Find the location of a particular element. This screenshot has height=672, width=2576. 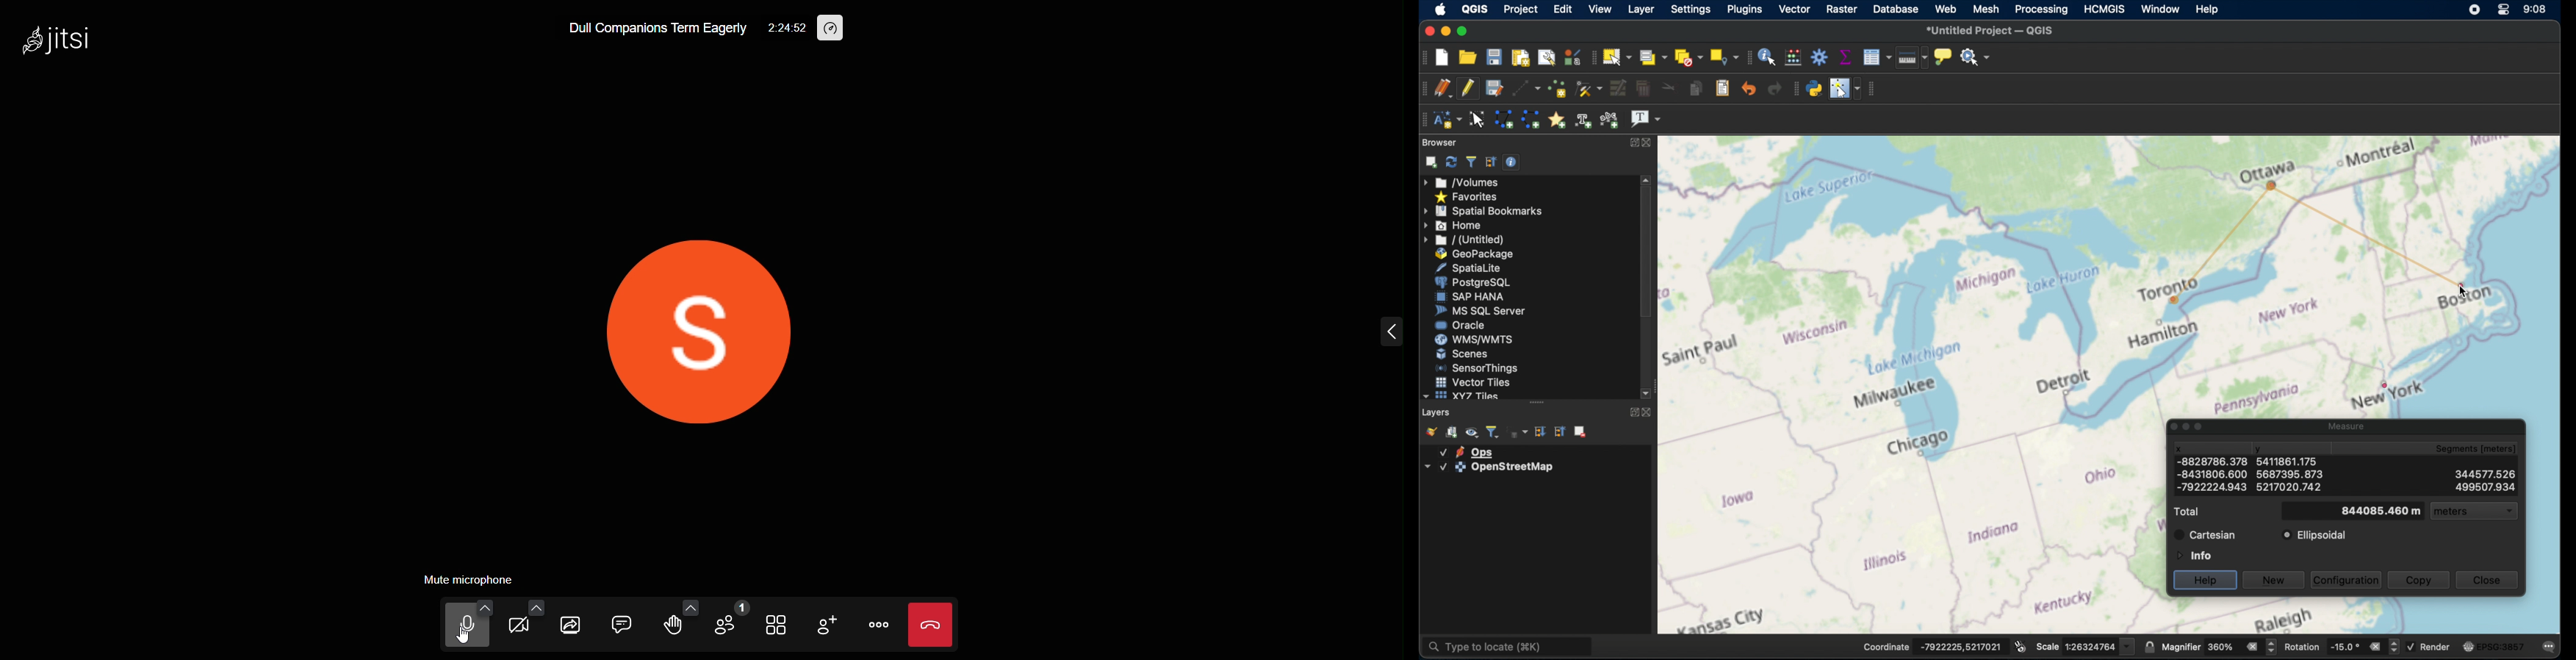

open map layer is located at coordinates (1428, 431).